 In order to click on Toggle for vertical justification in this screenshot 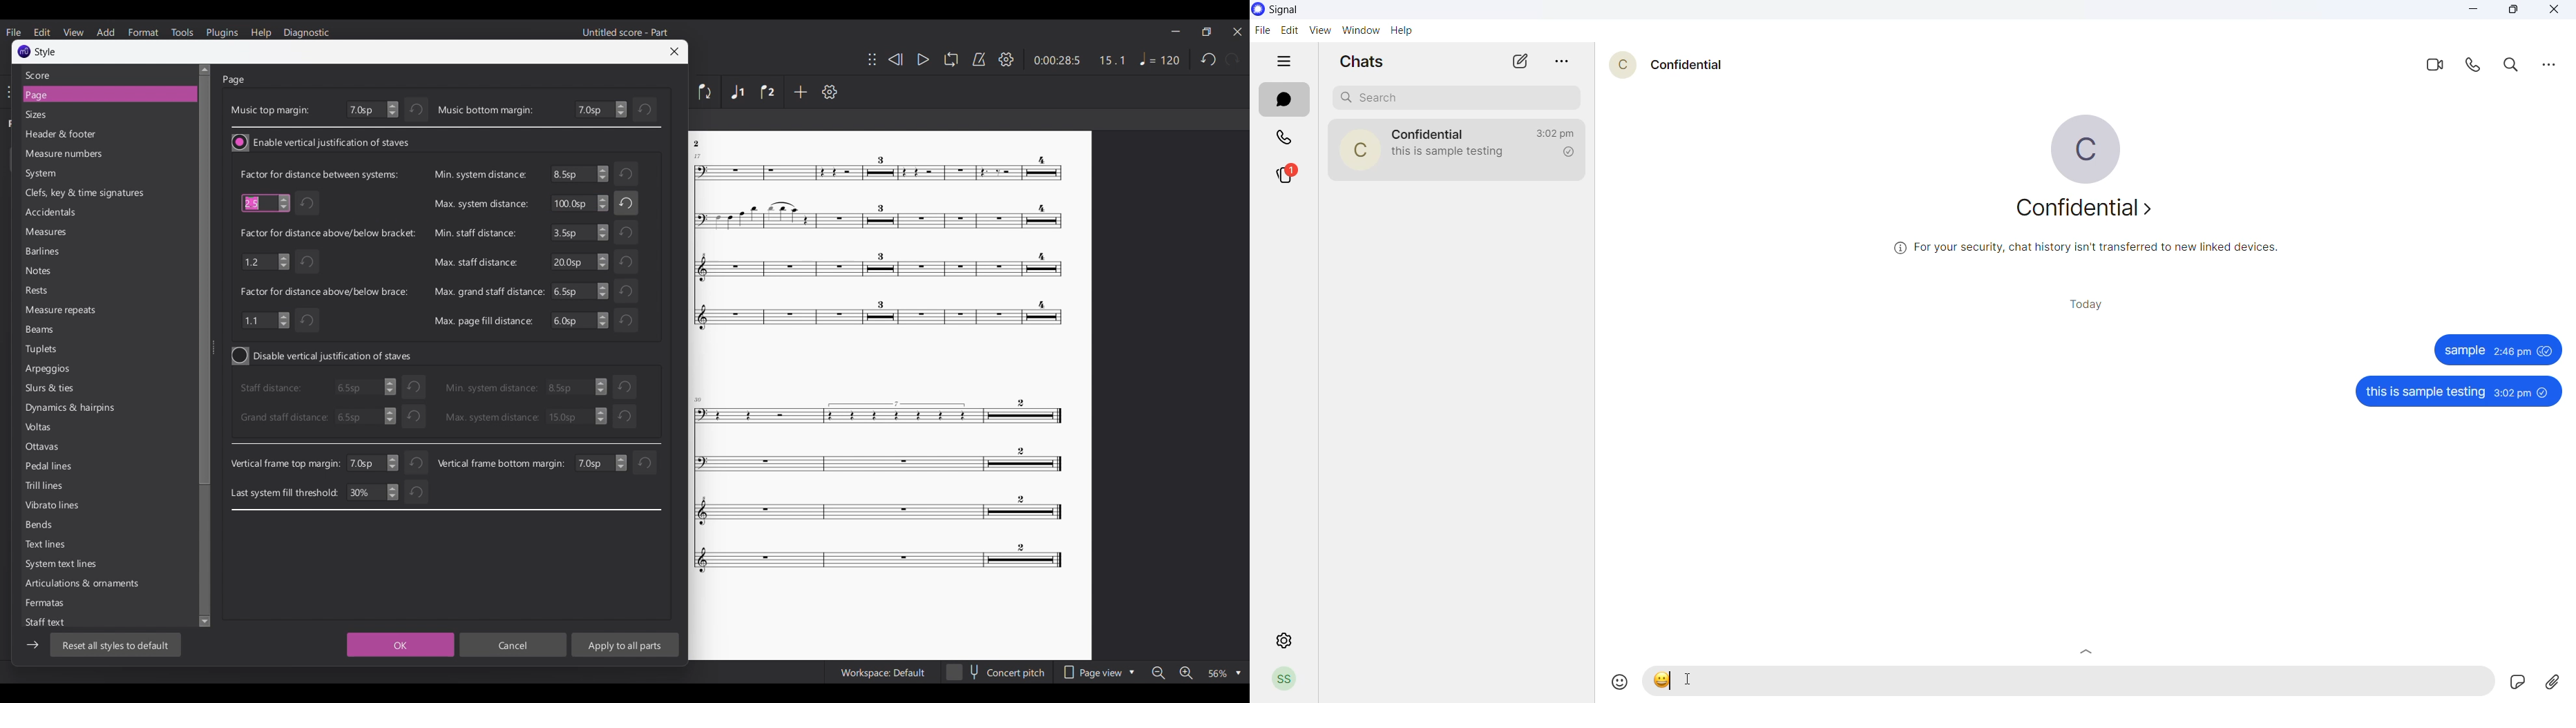, I will do `click(322, 143)`.